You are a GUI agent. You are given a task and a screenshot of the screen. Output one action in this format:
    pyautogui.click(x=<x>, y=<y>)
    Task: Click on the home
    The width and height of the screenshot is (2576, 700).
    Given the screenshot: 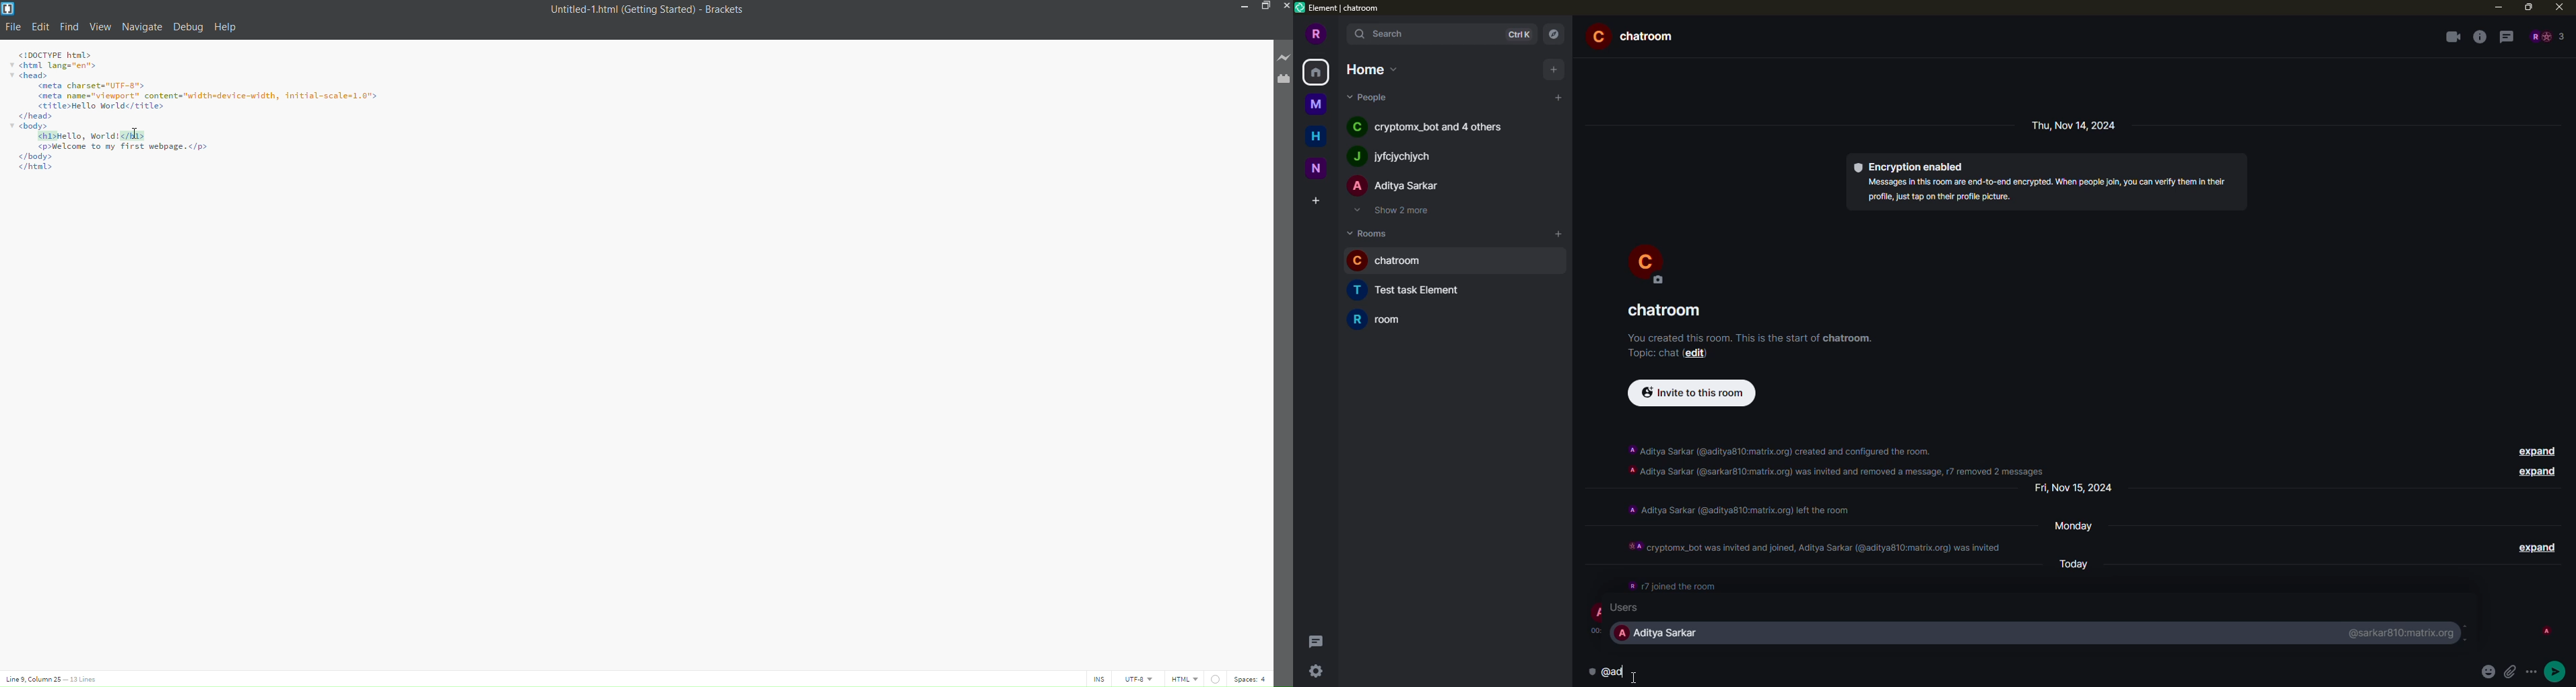 What is the action you would take?
    pyautogui.click(x=1369, y=68)
    